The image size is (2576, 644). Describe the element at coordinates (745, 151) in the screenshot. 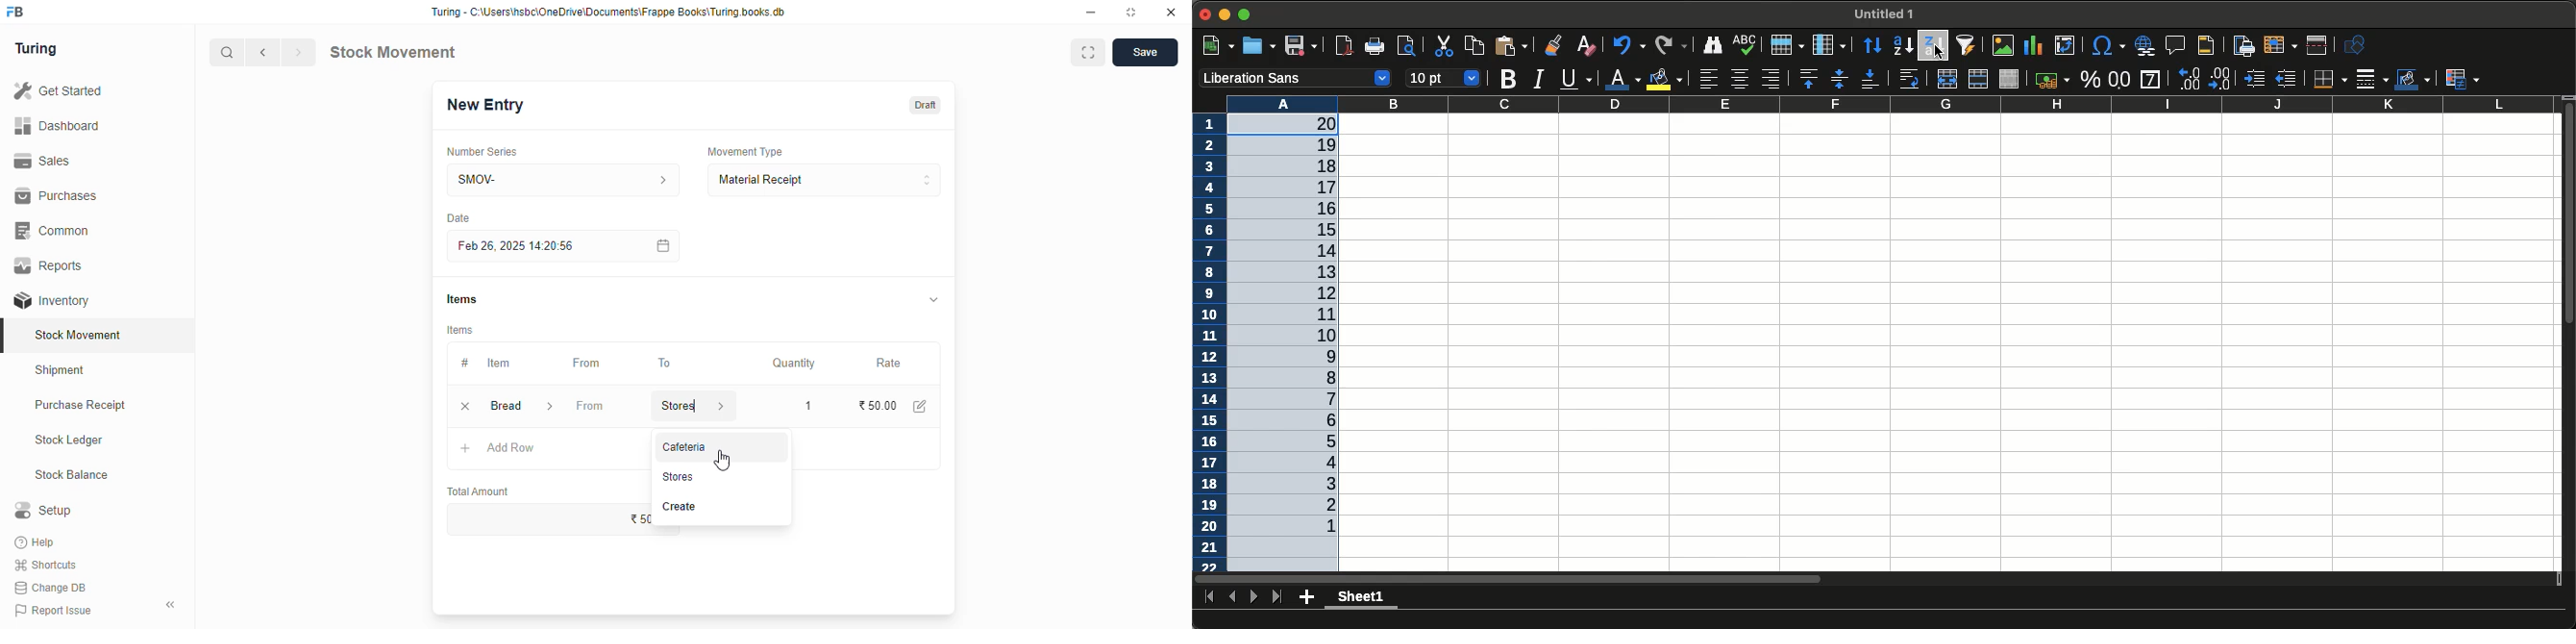

I see `movement type` at that location.